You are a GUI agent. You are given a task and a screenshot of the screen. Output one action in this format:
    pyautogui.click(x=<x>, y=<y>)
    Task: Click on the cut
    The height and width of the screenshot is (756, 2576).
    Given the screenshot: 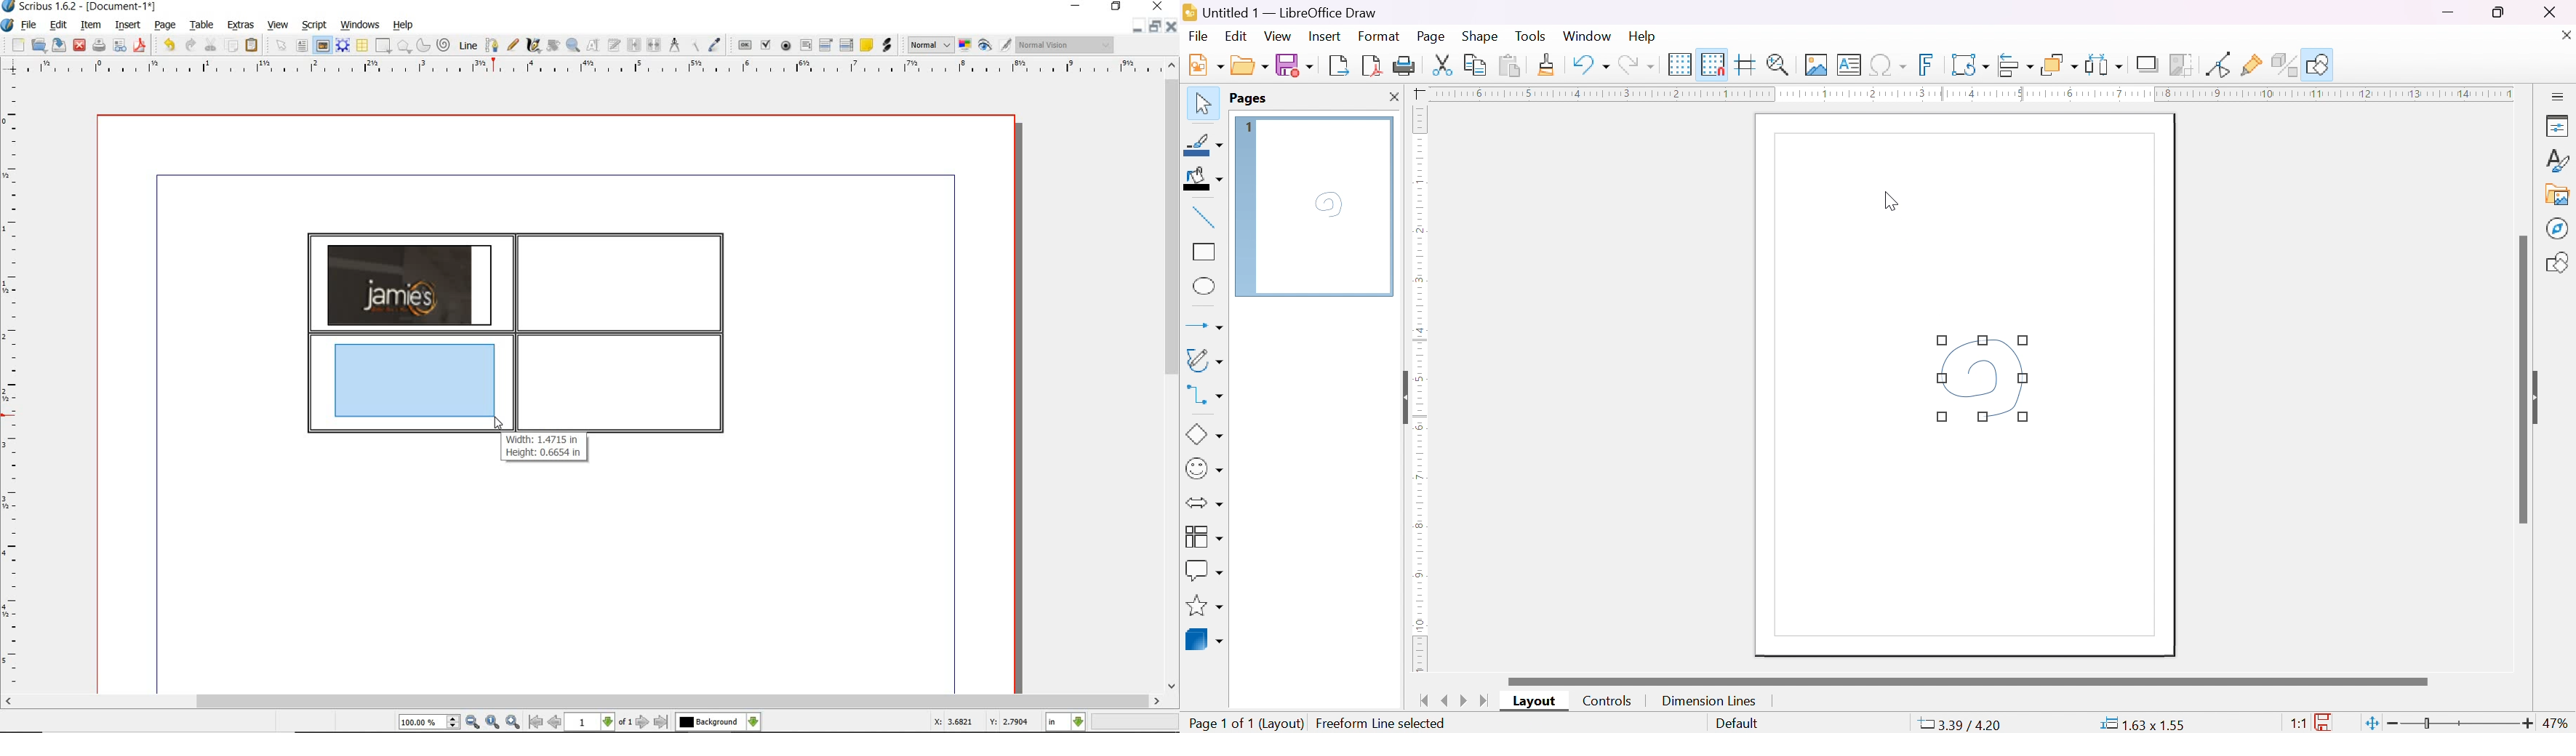 What is the action you would take?
    pyautogui.click(x=212, y=44)
    